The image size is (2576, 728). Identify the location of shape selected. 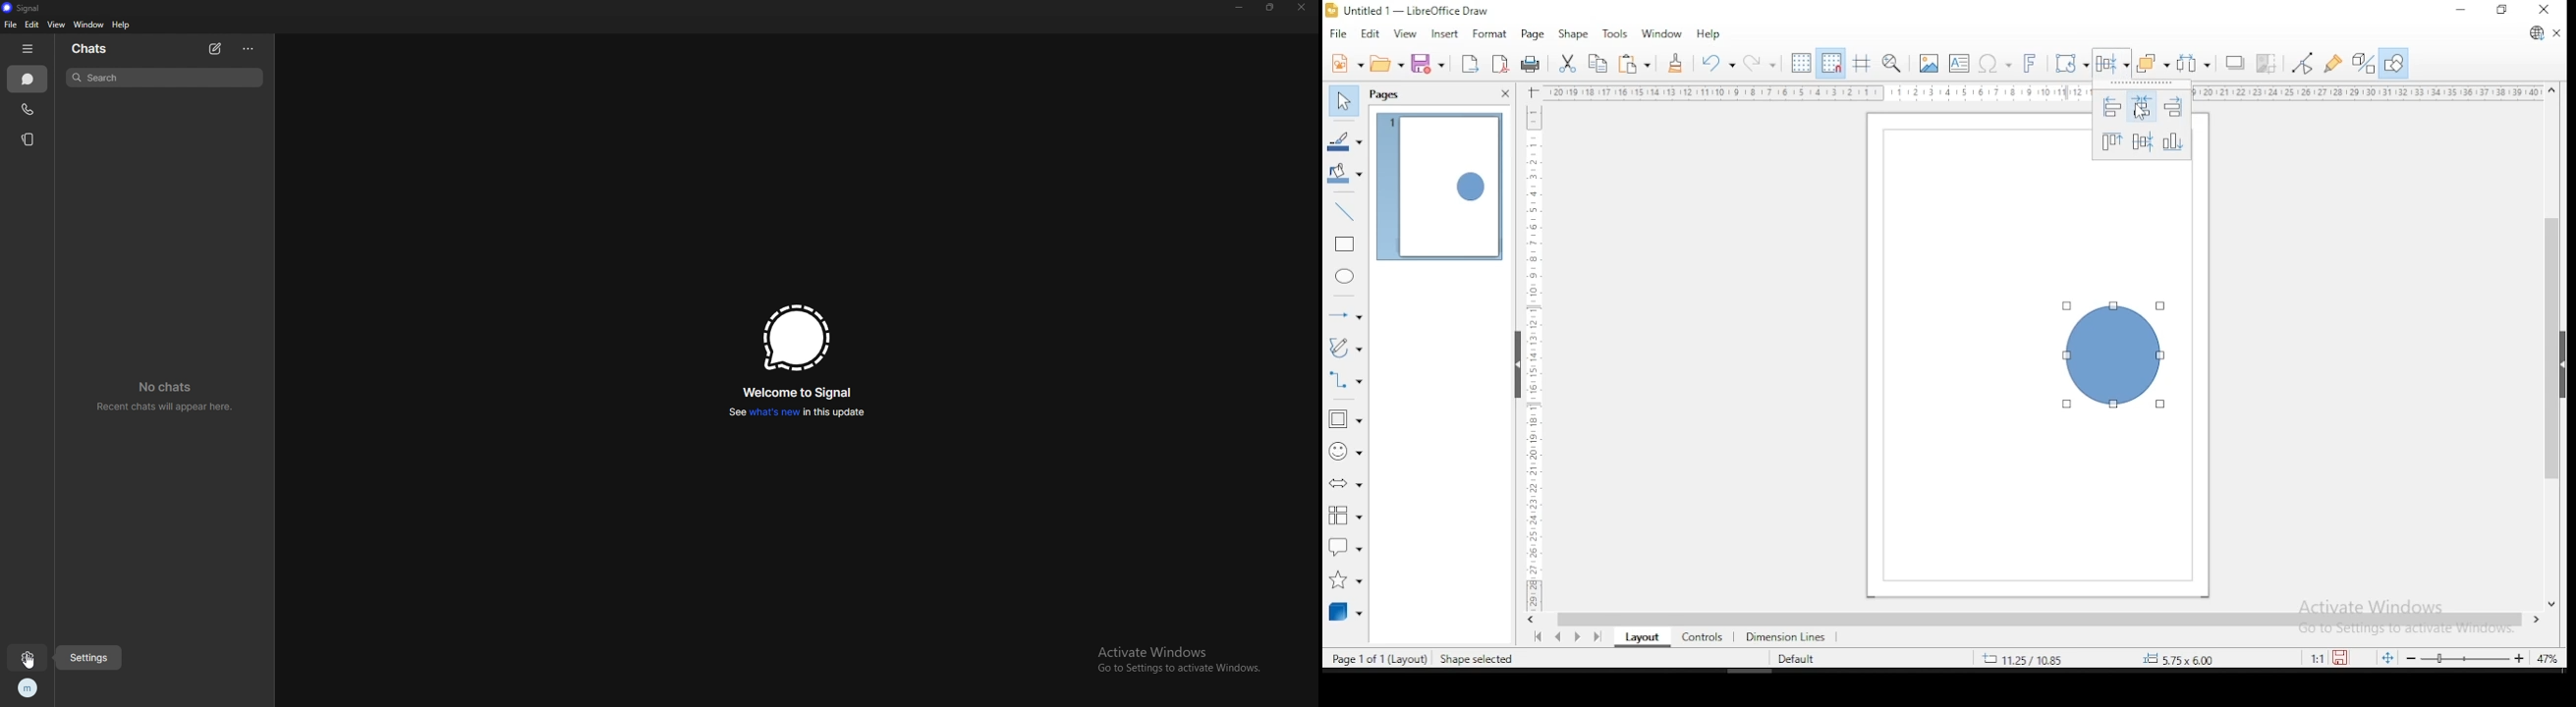
(1479, 660).